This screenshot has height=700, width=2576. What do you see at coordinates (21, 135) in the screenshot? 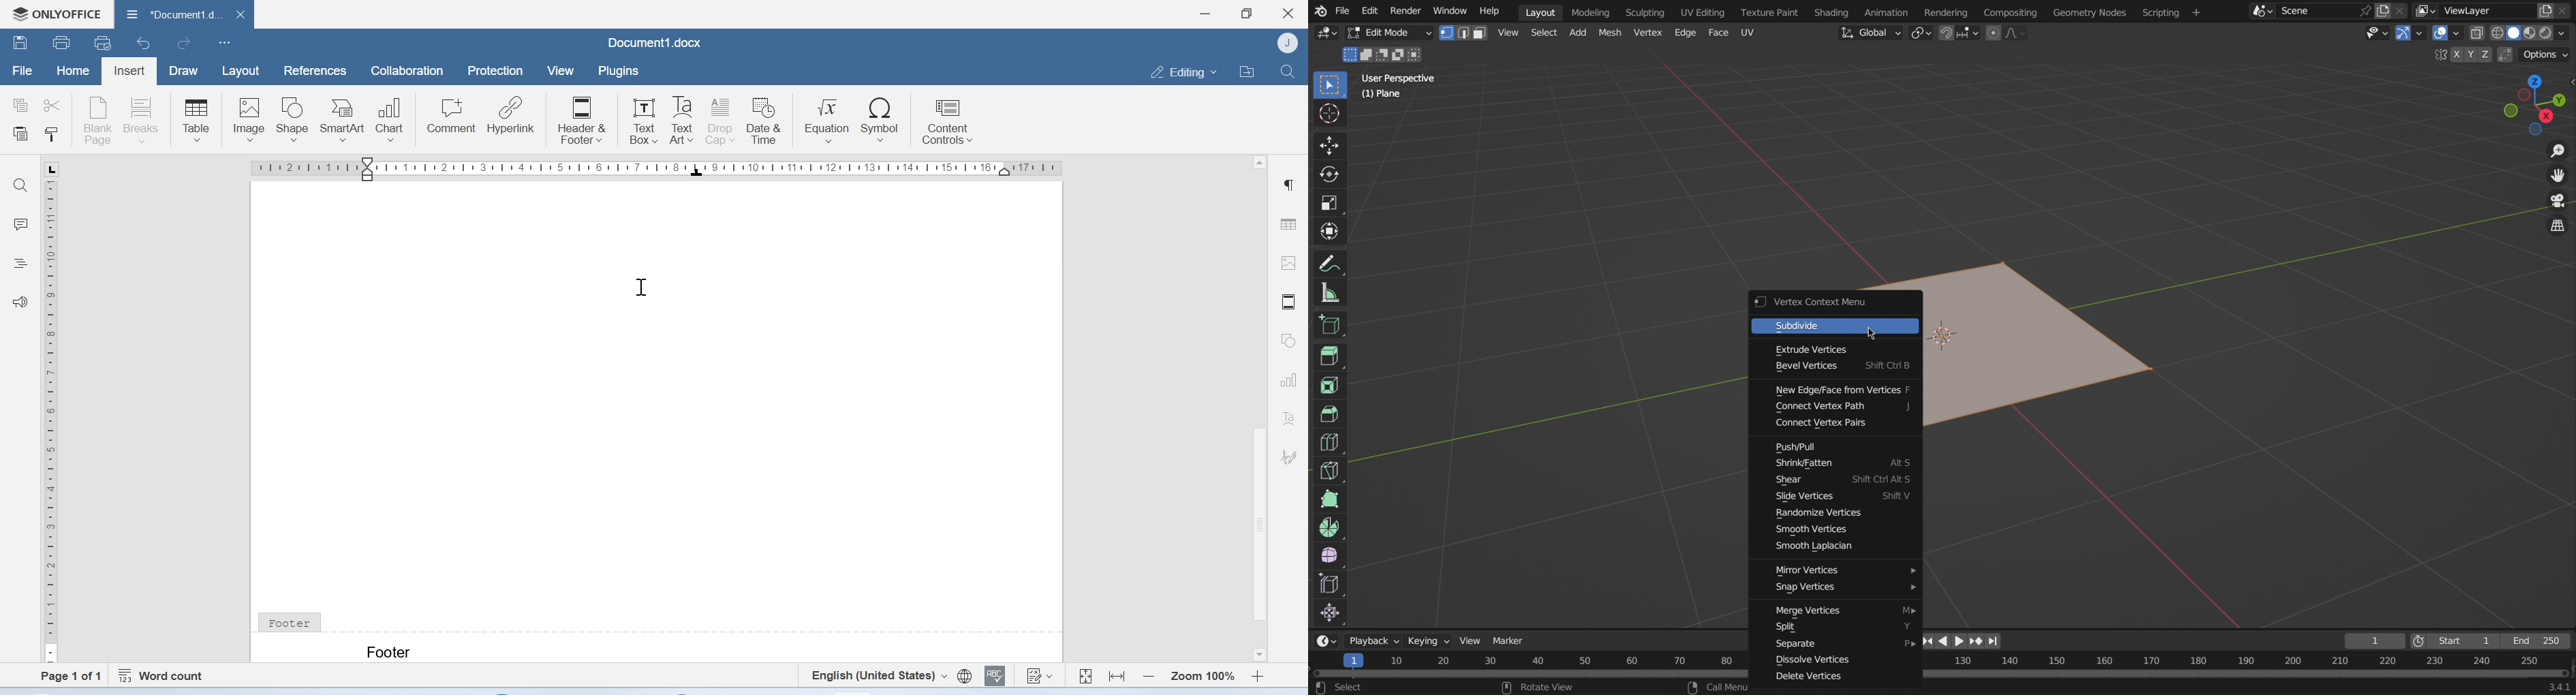
I see `Paste` at bounding box center [21, 135].